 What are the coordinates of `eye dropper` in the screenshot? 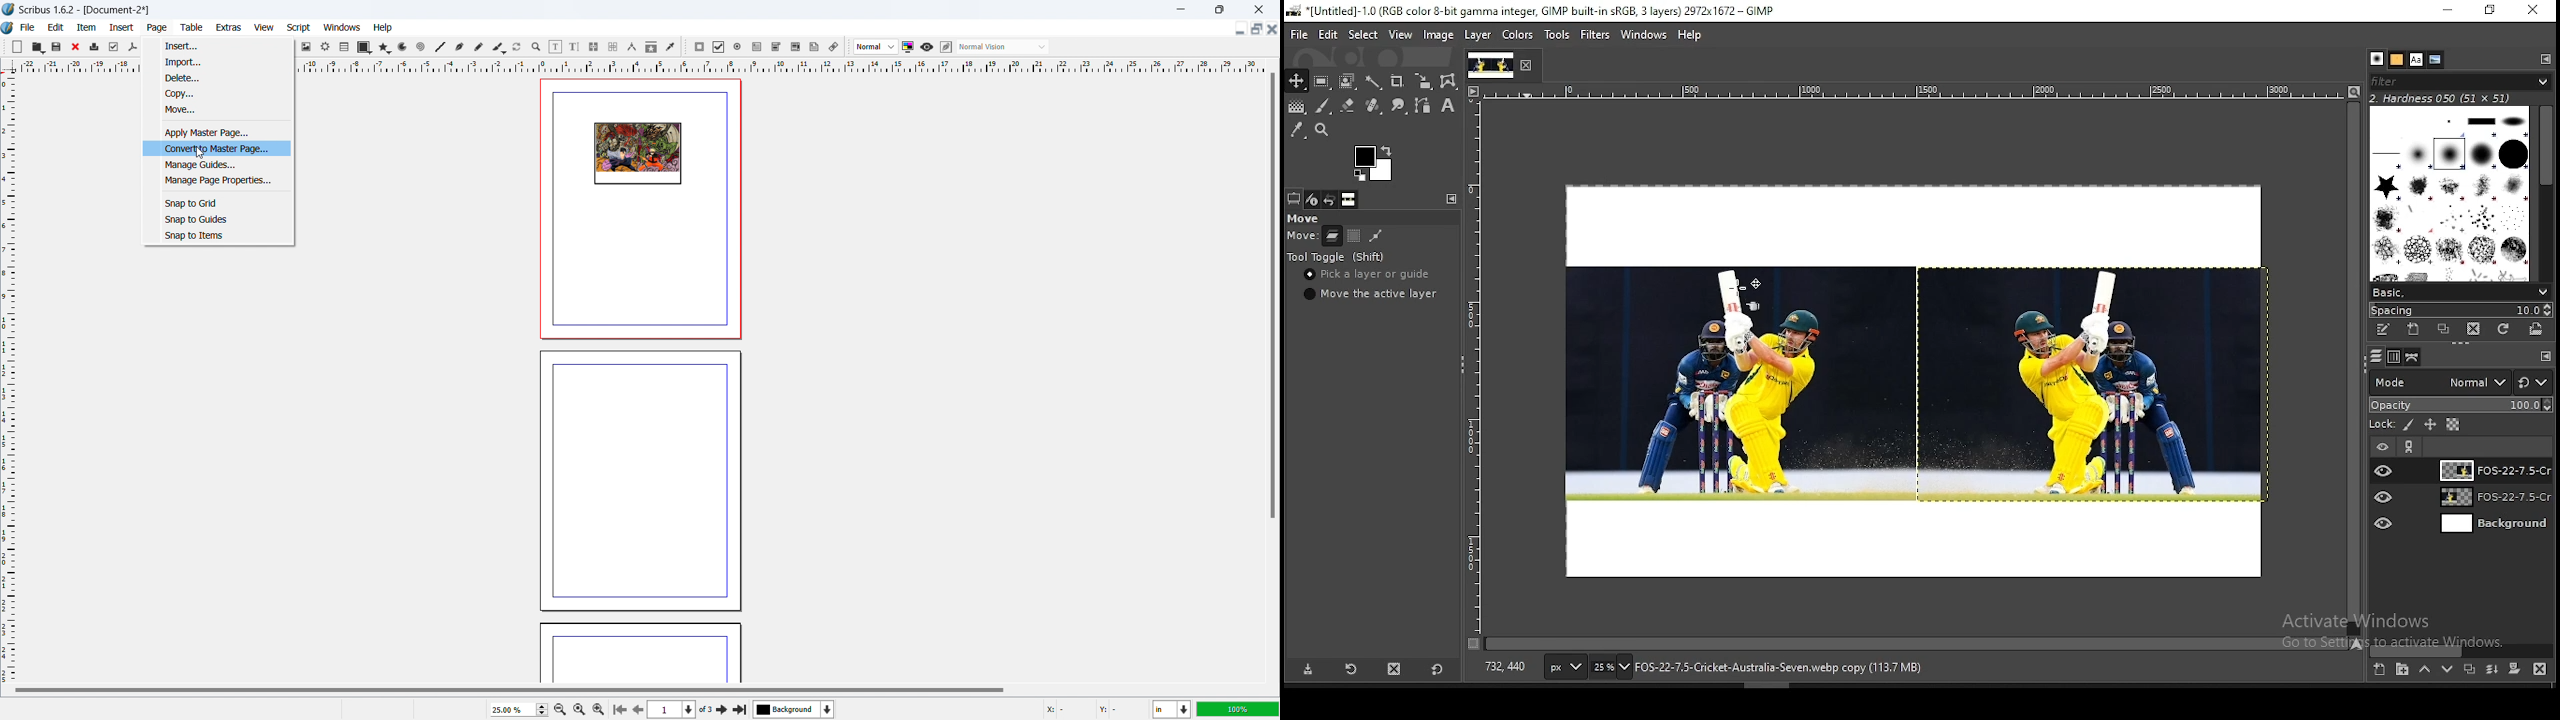 It's located at (671, 46).